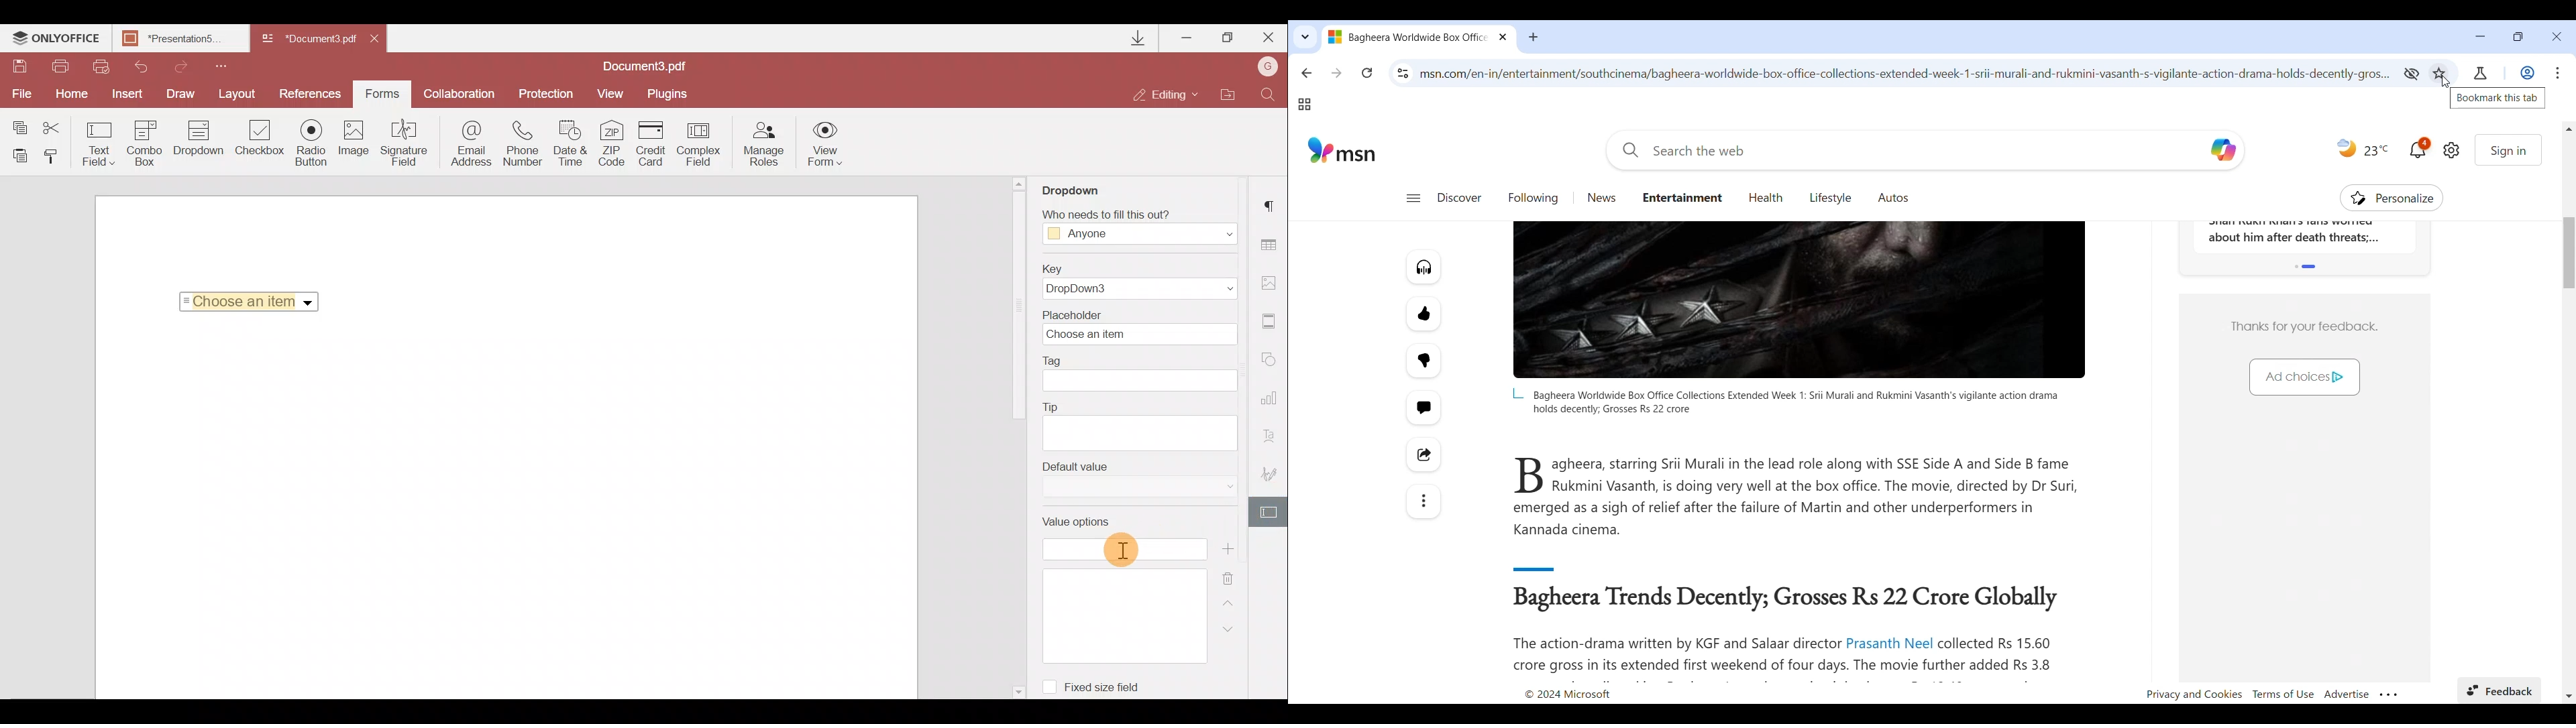  I want to click on Personalize, so click(2392, 198).